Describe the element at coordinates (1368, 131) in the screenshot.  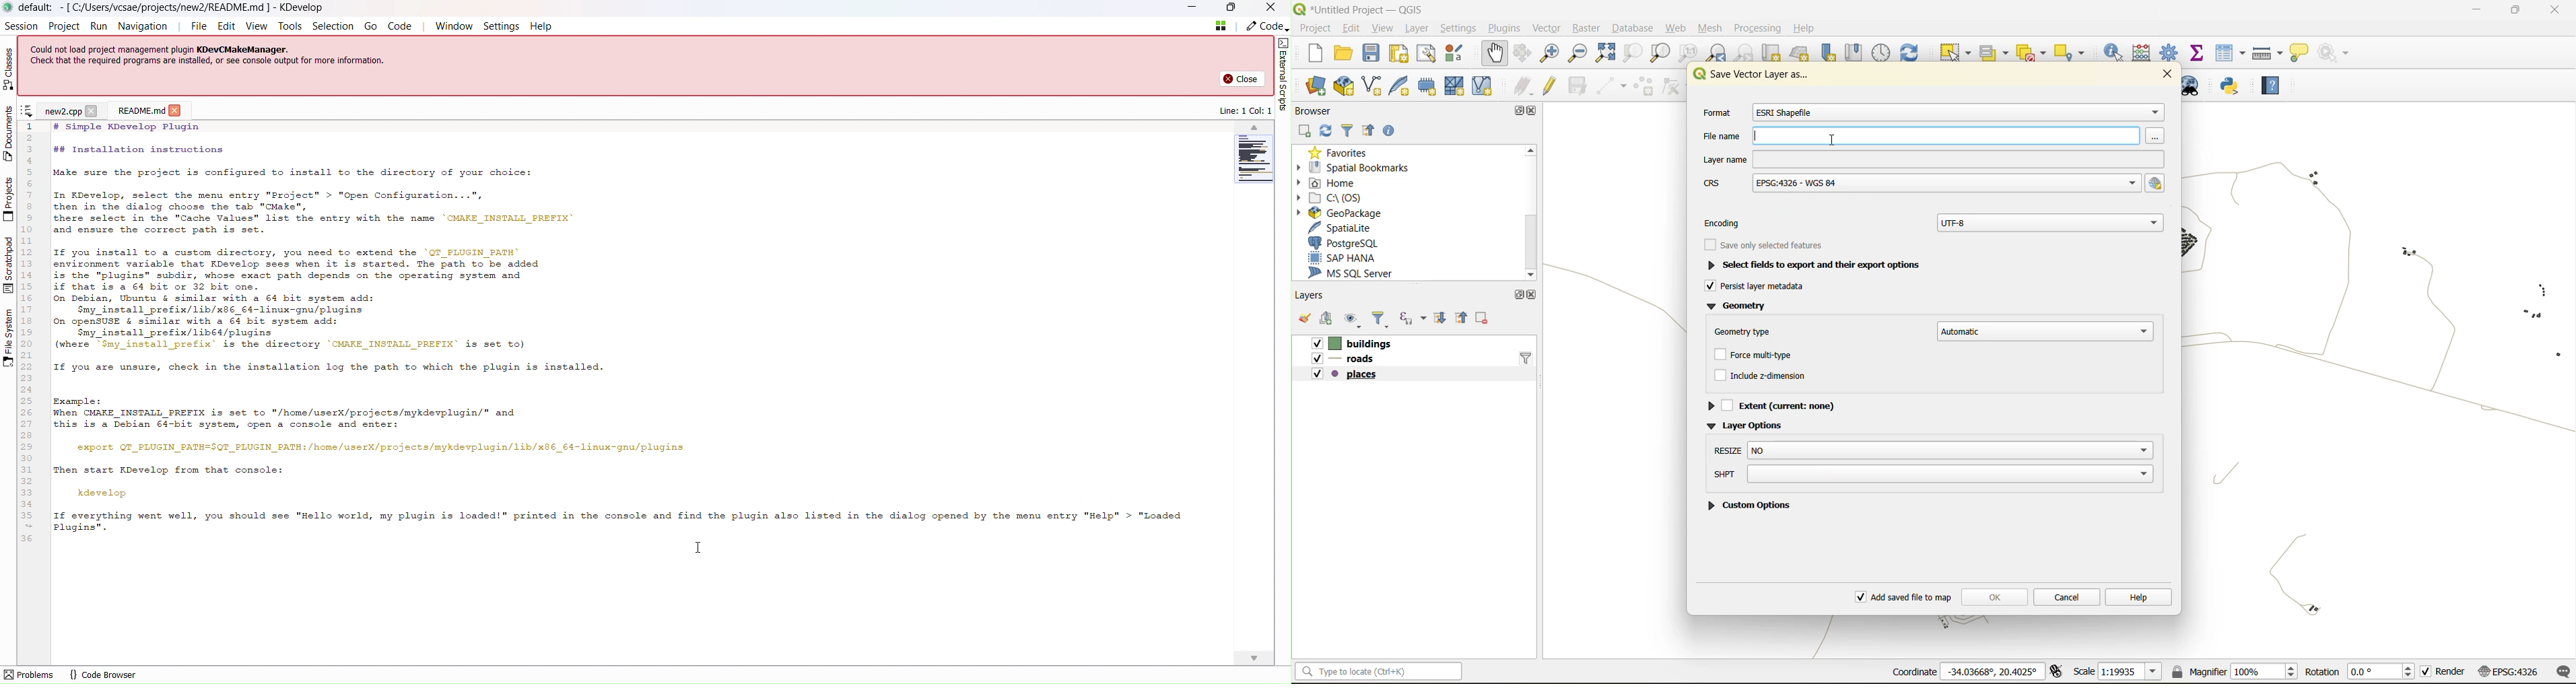
I see `collapse all` at that location.